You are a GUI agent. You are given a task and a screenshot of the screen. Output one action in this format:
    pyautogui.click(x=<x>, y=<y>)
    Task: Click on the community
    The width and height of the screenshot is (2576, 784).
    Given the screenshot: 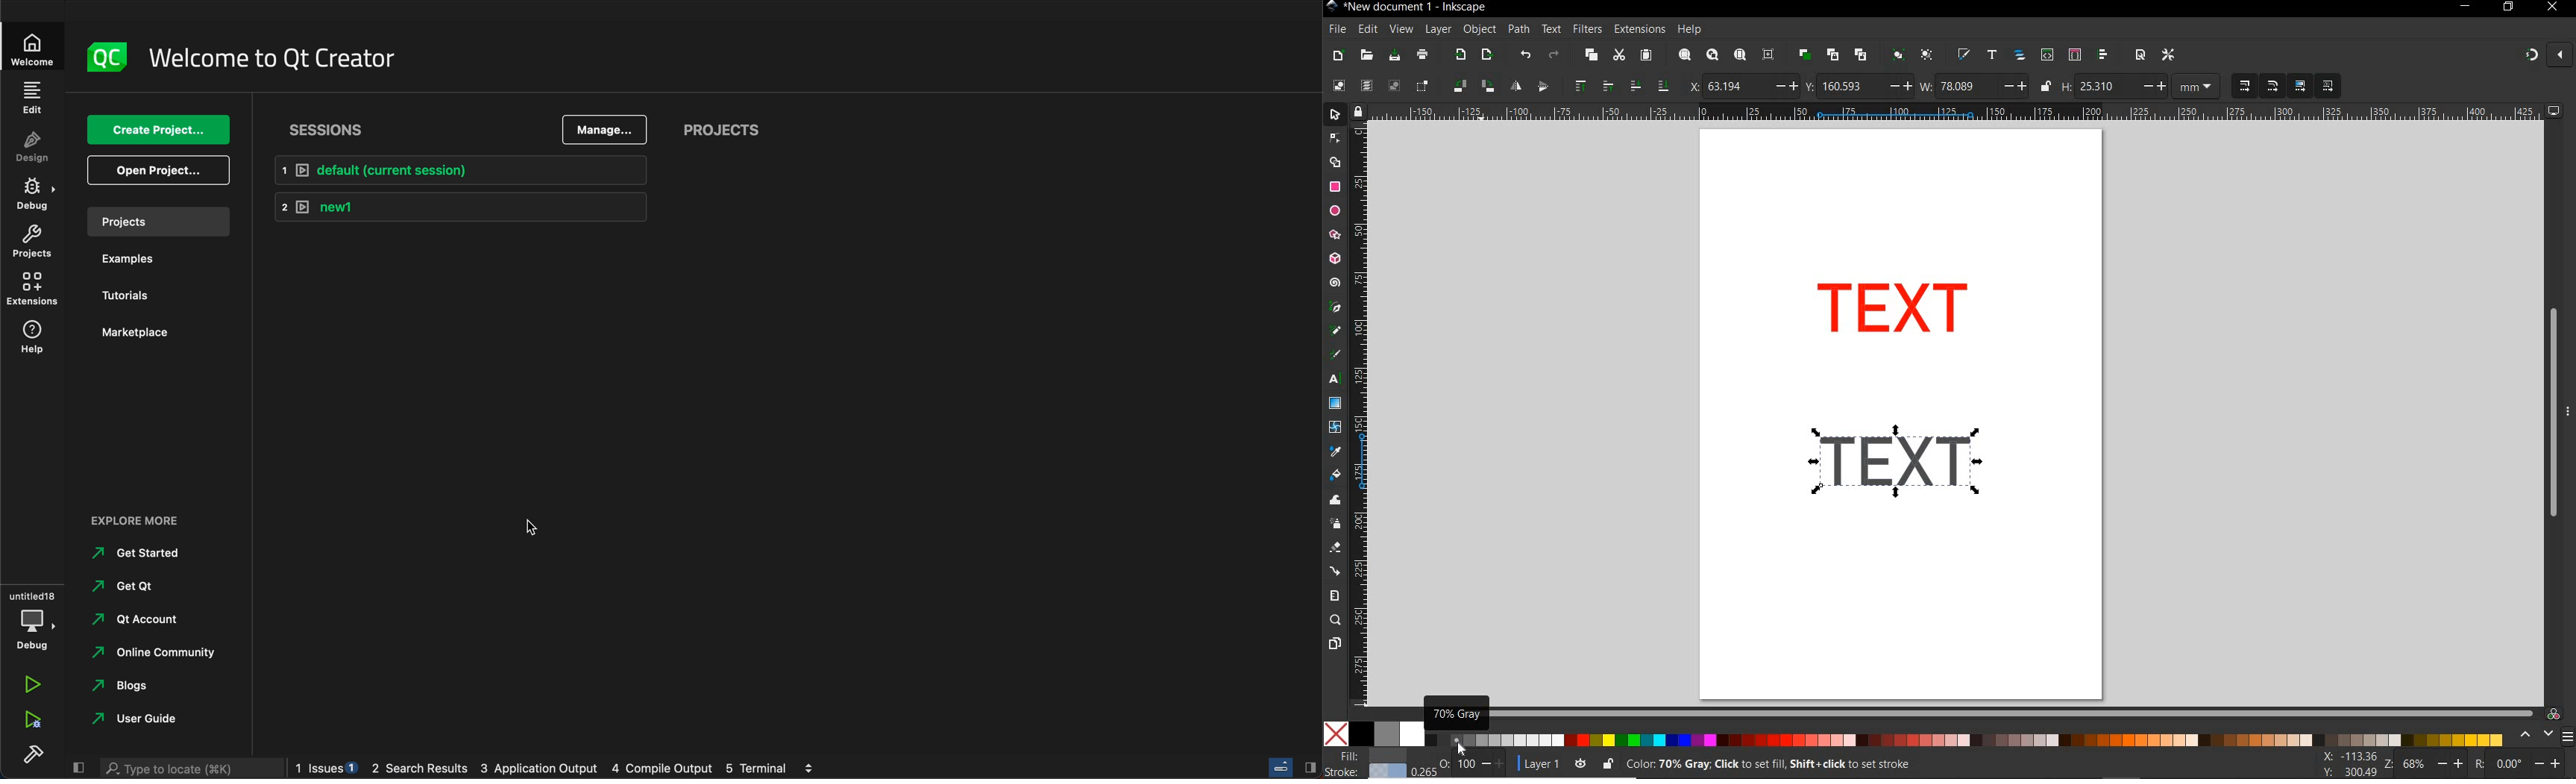 What is the action you would take?
    pyautogui.click(x=156, y=654)
    